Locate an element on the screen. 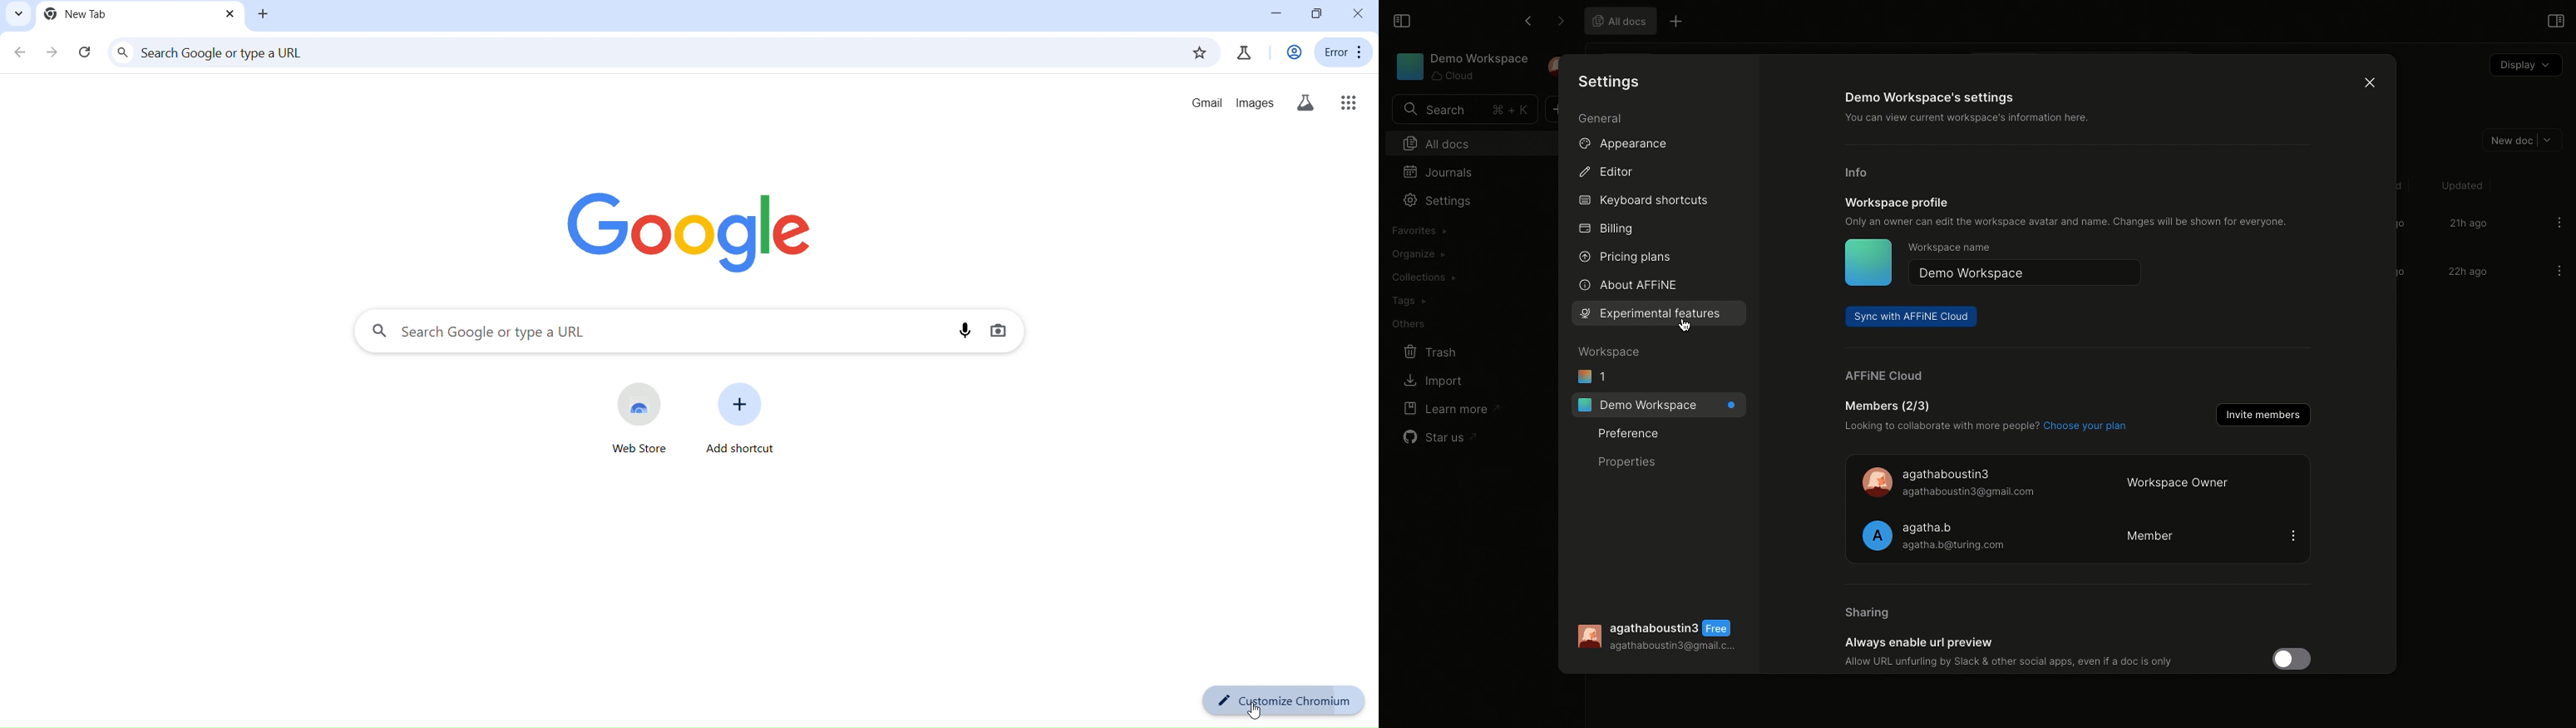 The height and width of the screenshot is (728, 2576). All docs is located at coordinates (1459, 143).